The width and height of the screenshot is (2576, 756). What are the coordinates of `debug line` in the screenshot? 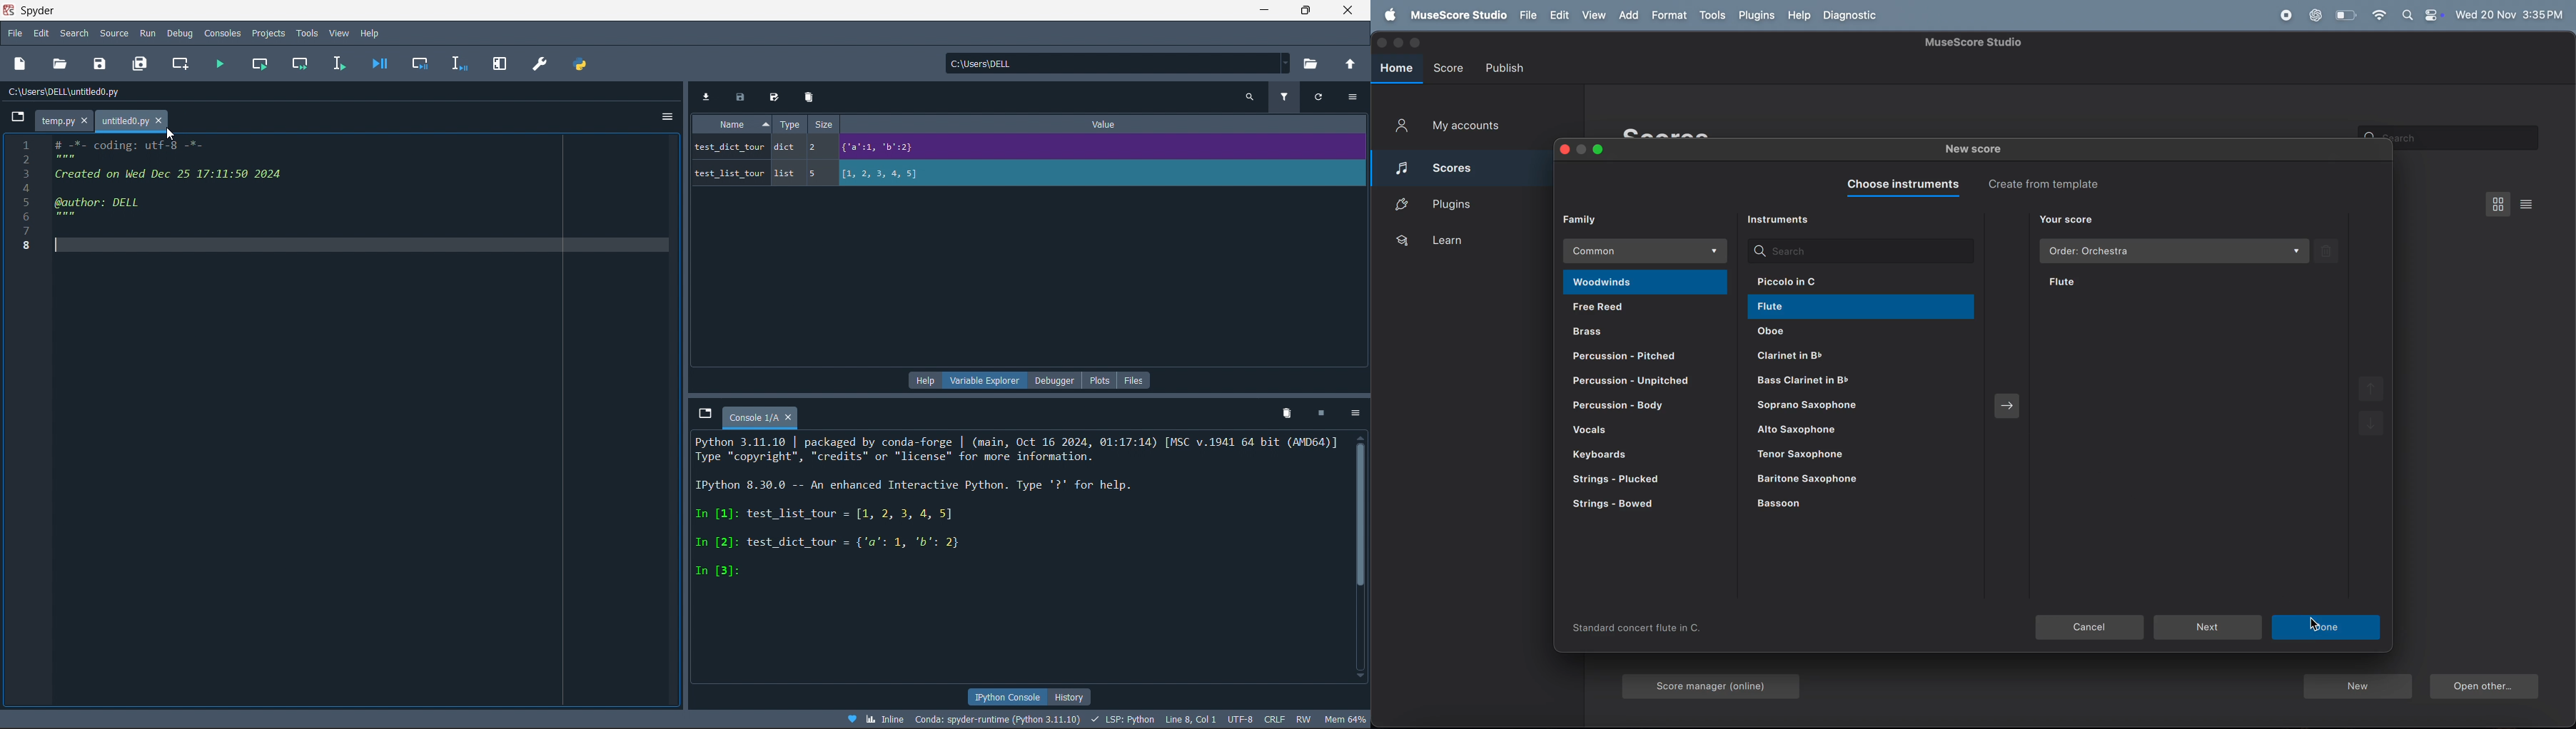 It's located at (455, 62).